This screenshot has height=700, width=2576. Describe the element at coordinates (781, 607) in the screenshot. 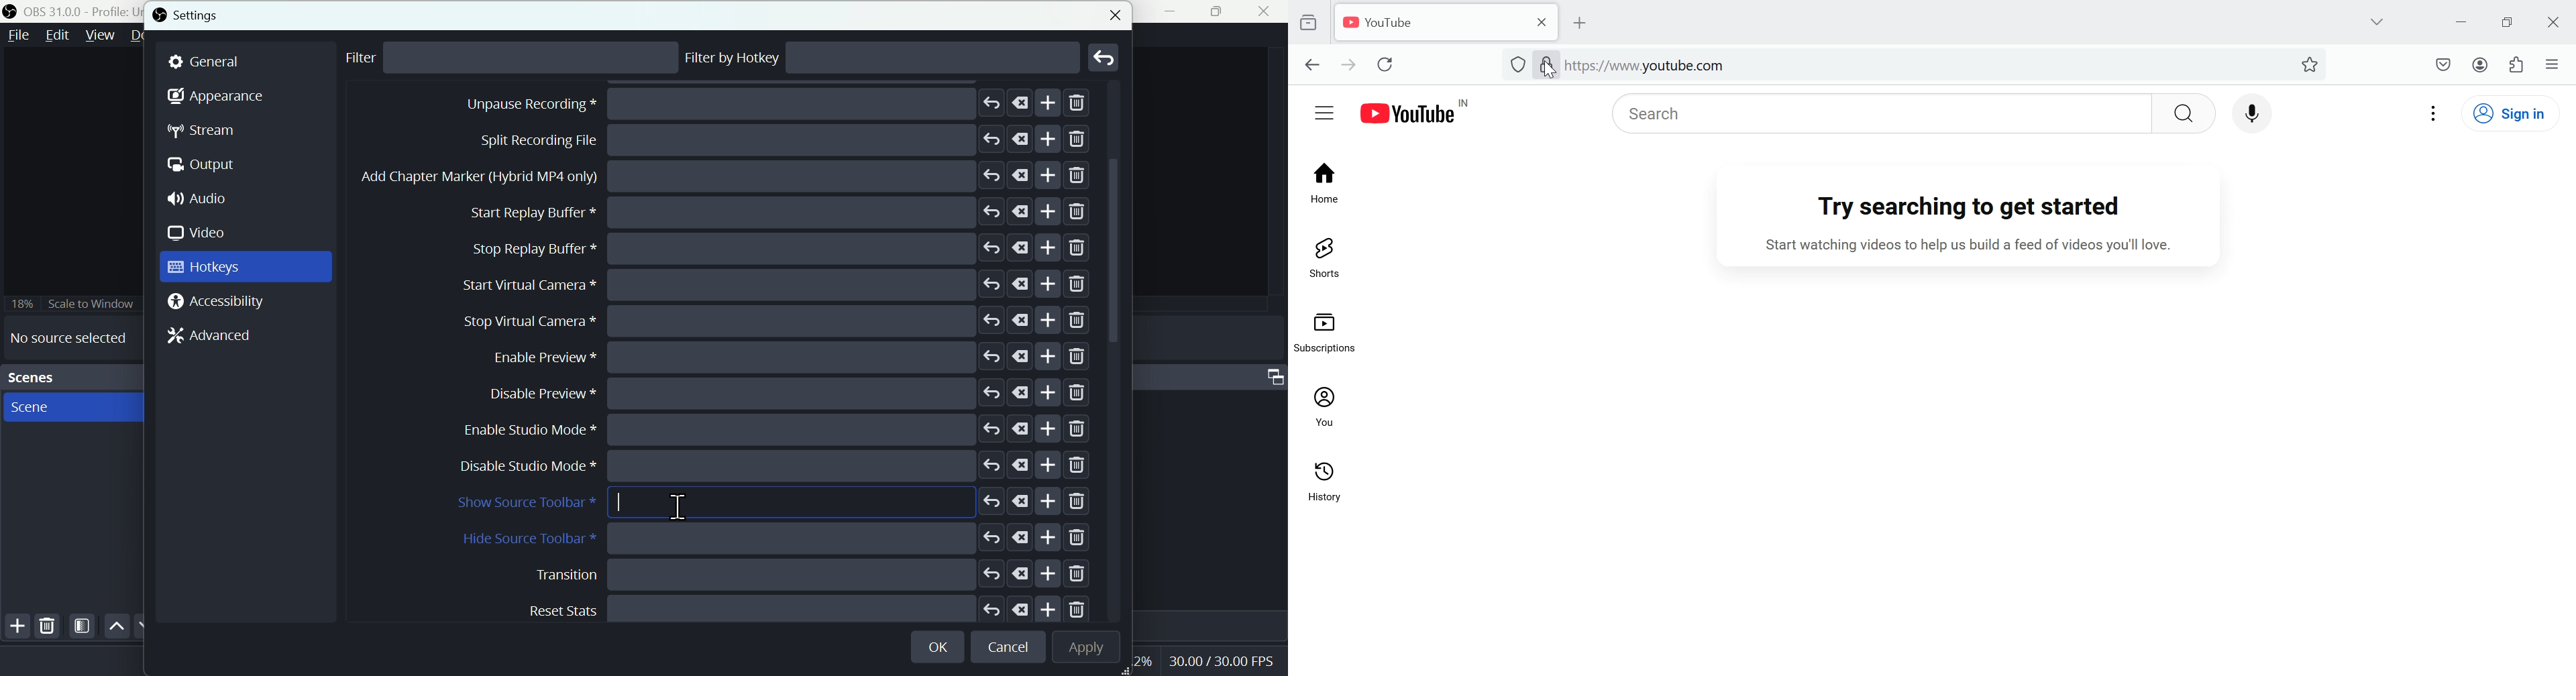

I see `Enable studio mode` at that location.